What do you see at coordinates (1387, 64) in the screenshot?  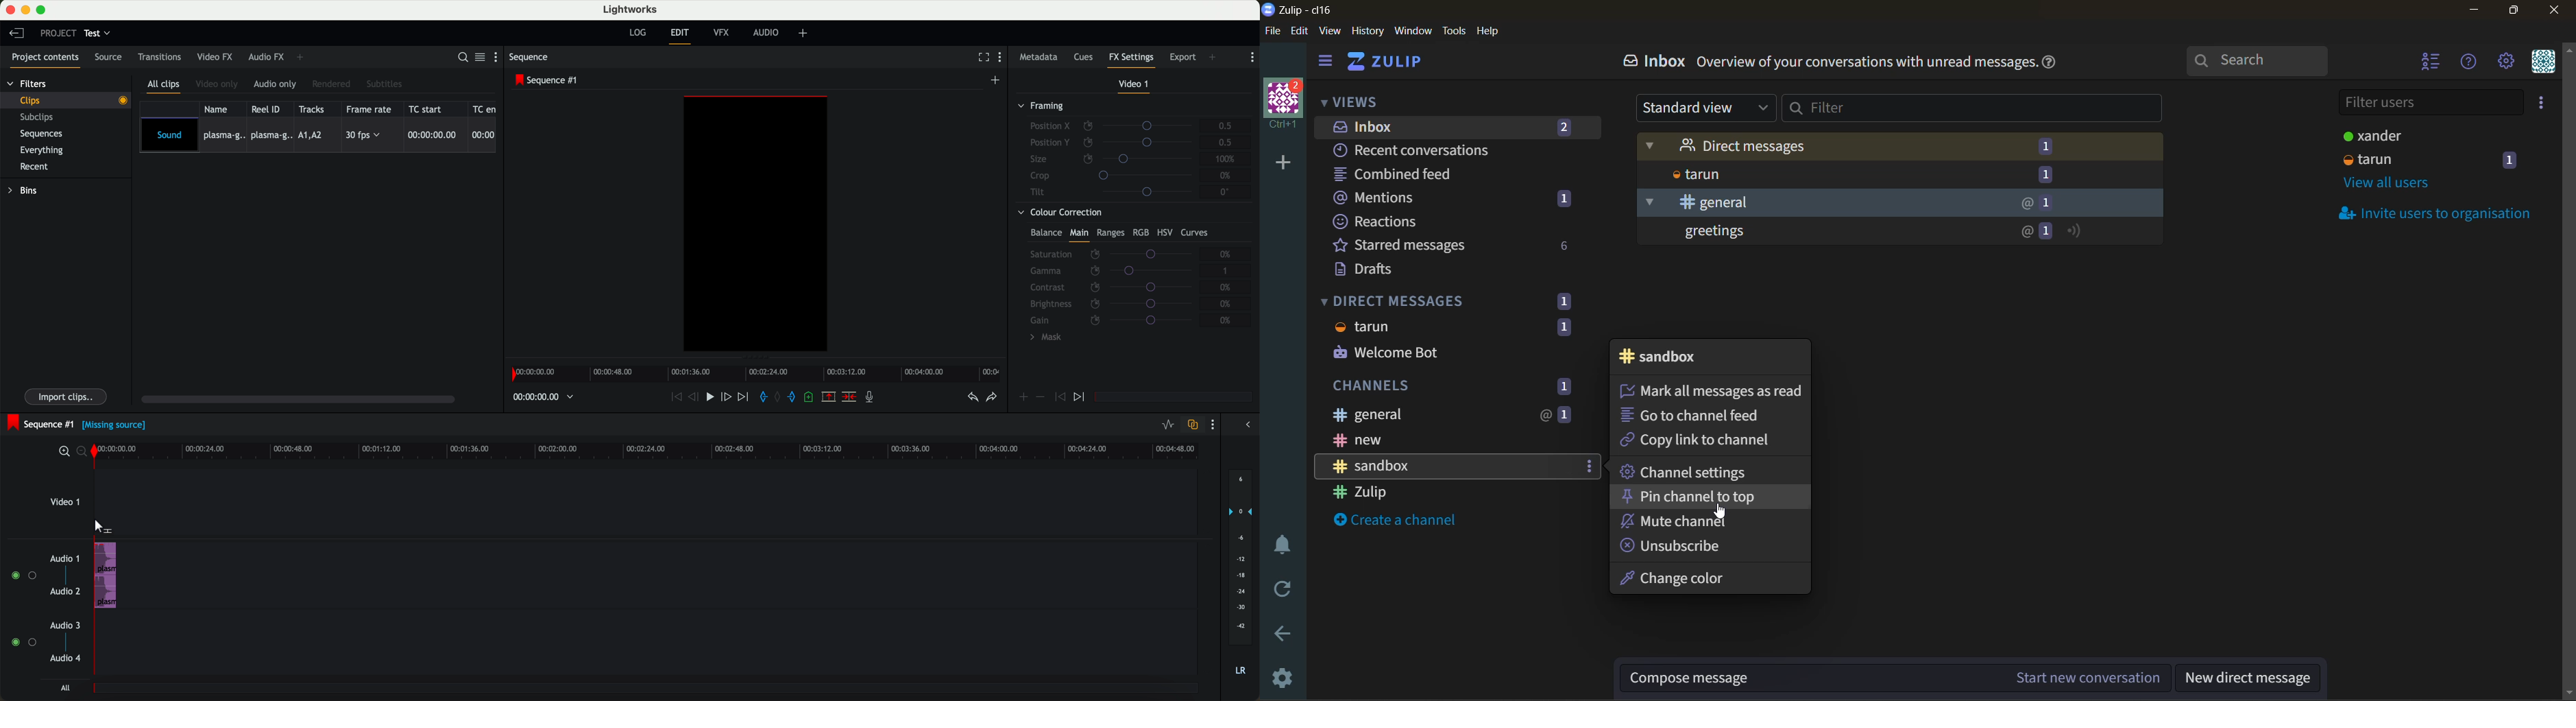 I see `home view` at bounding box center [1387, 64].